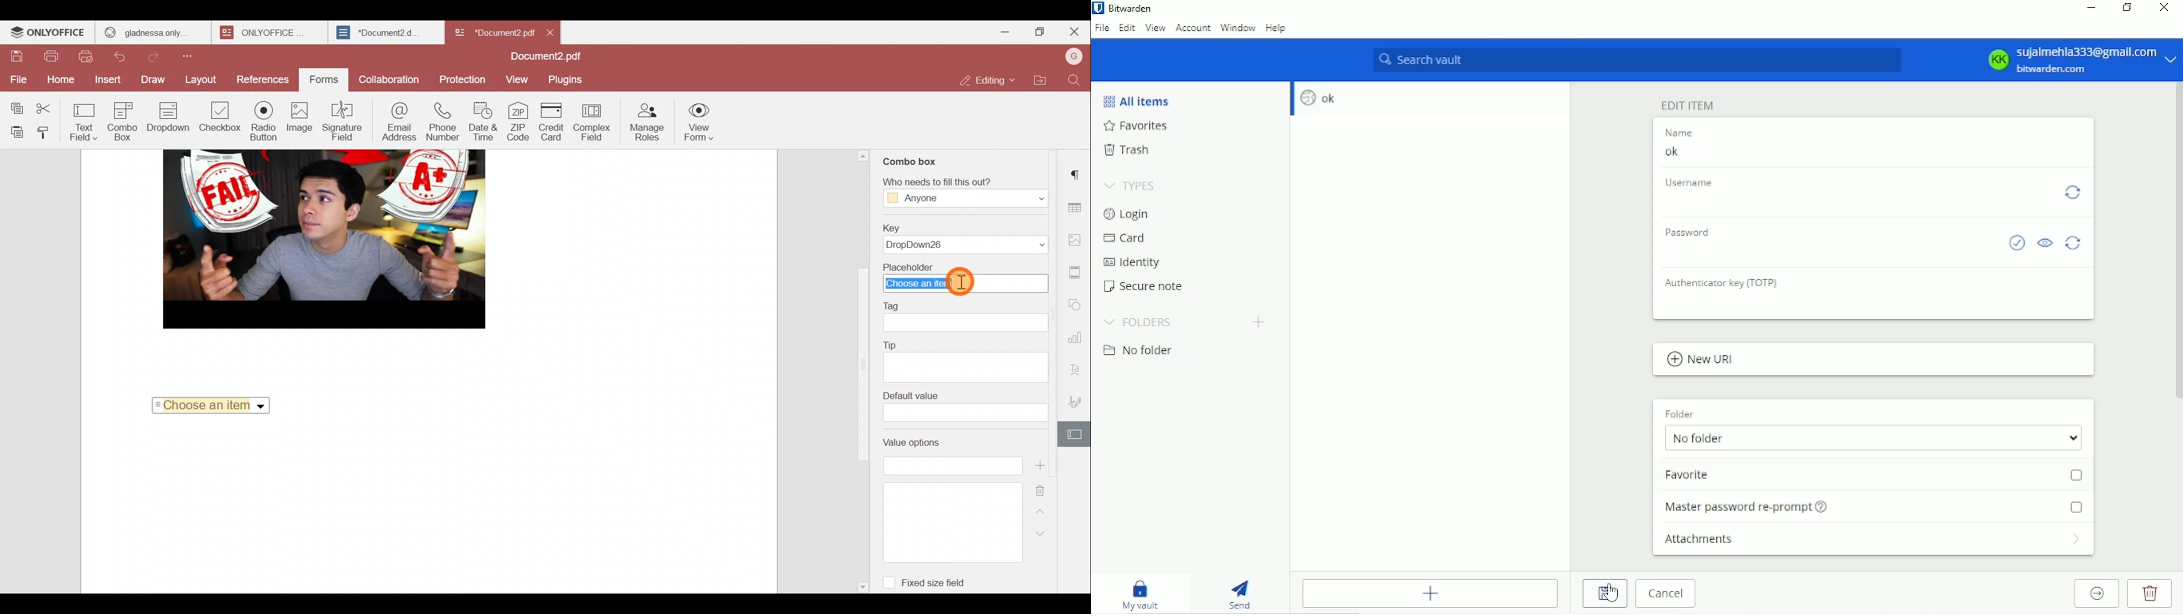  What do you see at coordinates (2128, 7) in the screenshot?
I see `Restore down` at bounding box center [2128, 7].